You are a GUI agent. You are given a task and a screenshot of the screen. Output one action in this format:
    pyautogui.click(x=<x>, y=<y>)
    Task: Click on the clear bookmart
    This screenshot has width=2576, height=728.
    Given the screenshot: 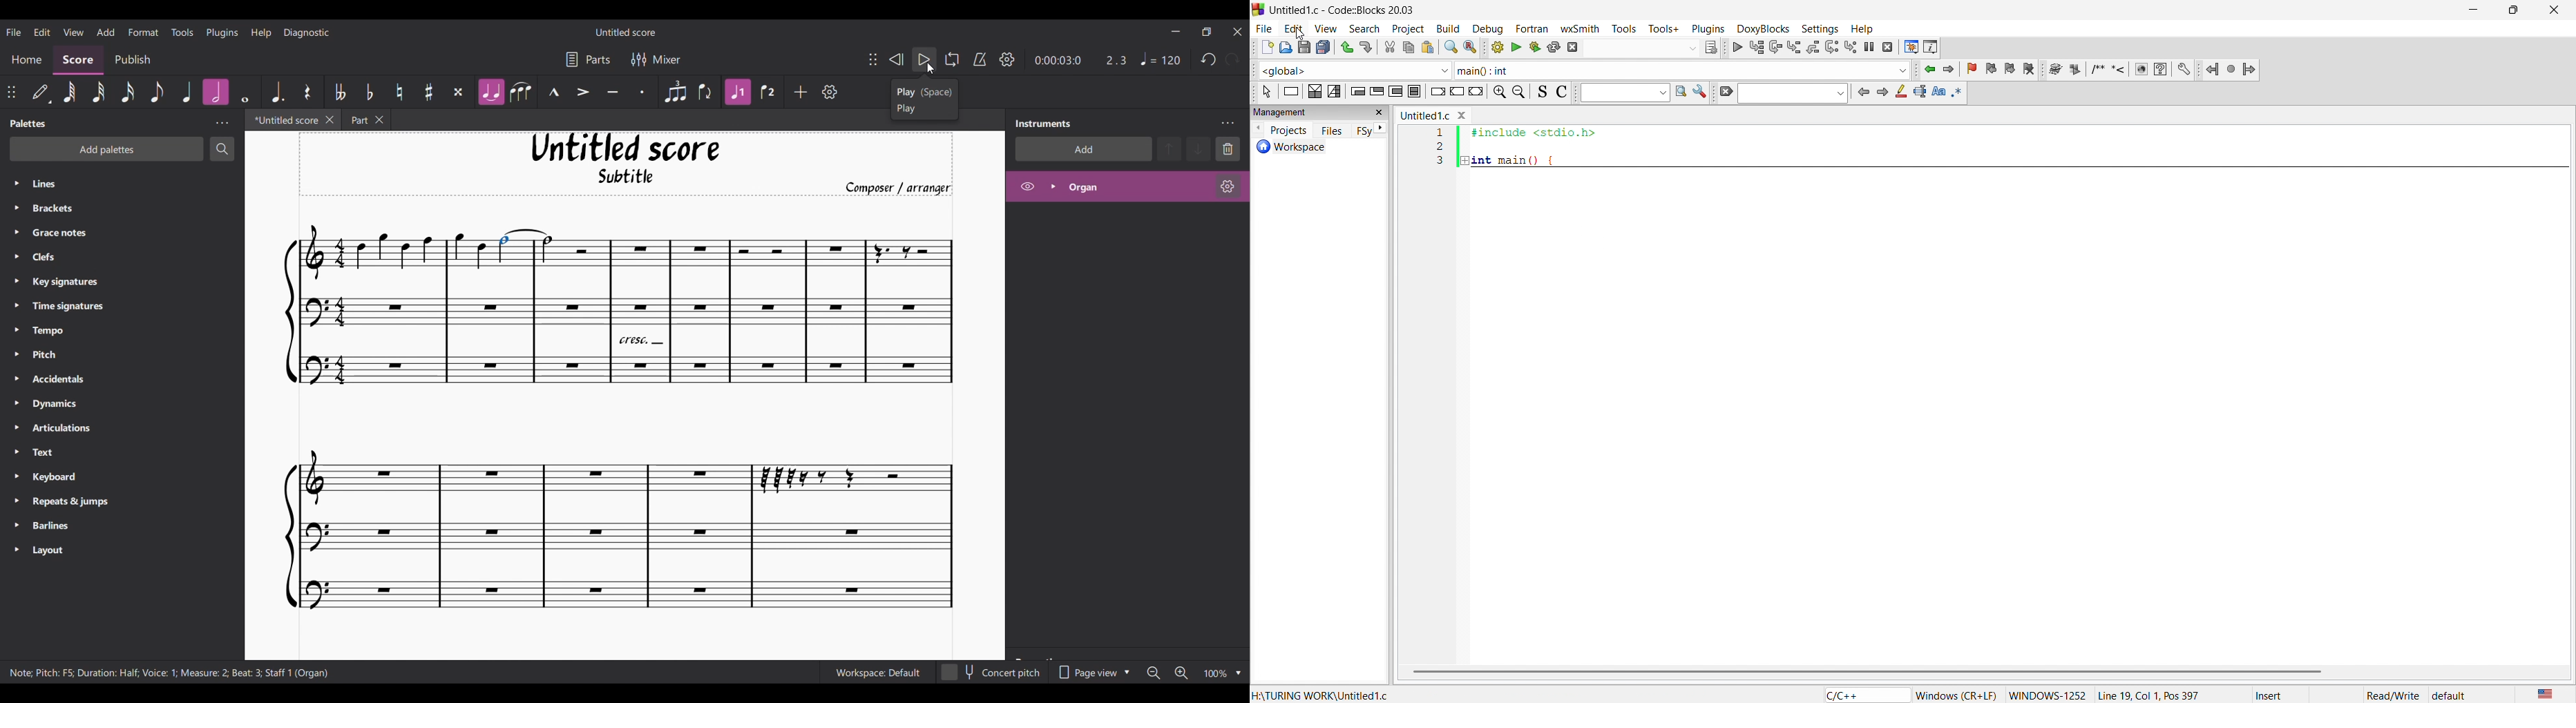 What is the action you would take?
    pyautogui.click(x=2031, y=70)
    